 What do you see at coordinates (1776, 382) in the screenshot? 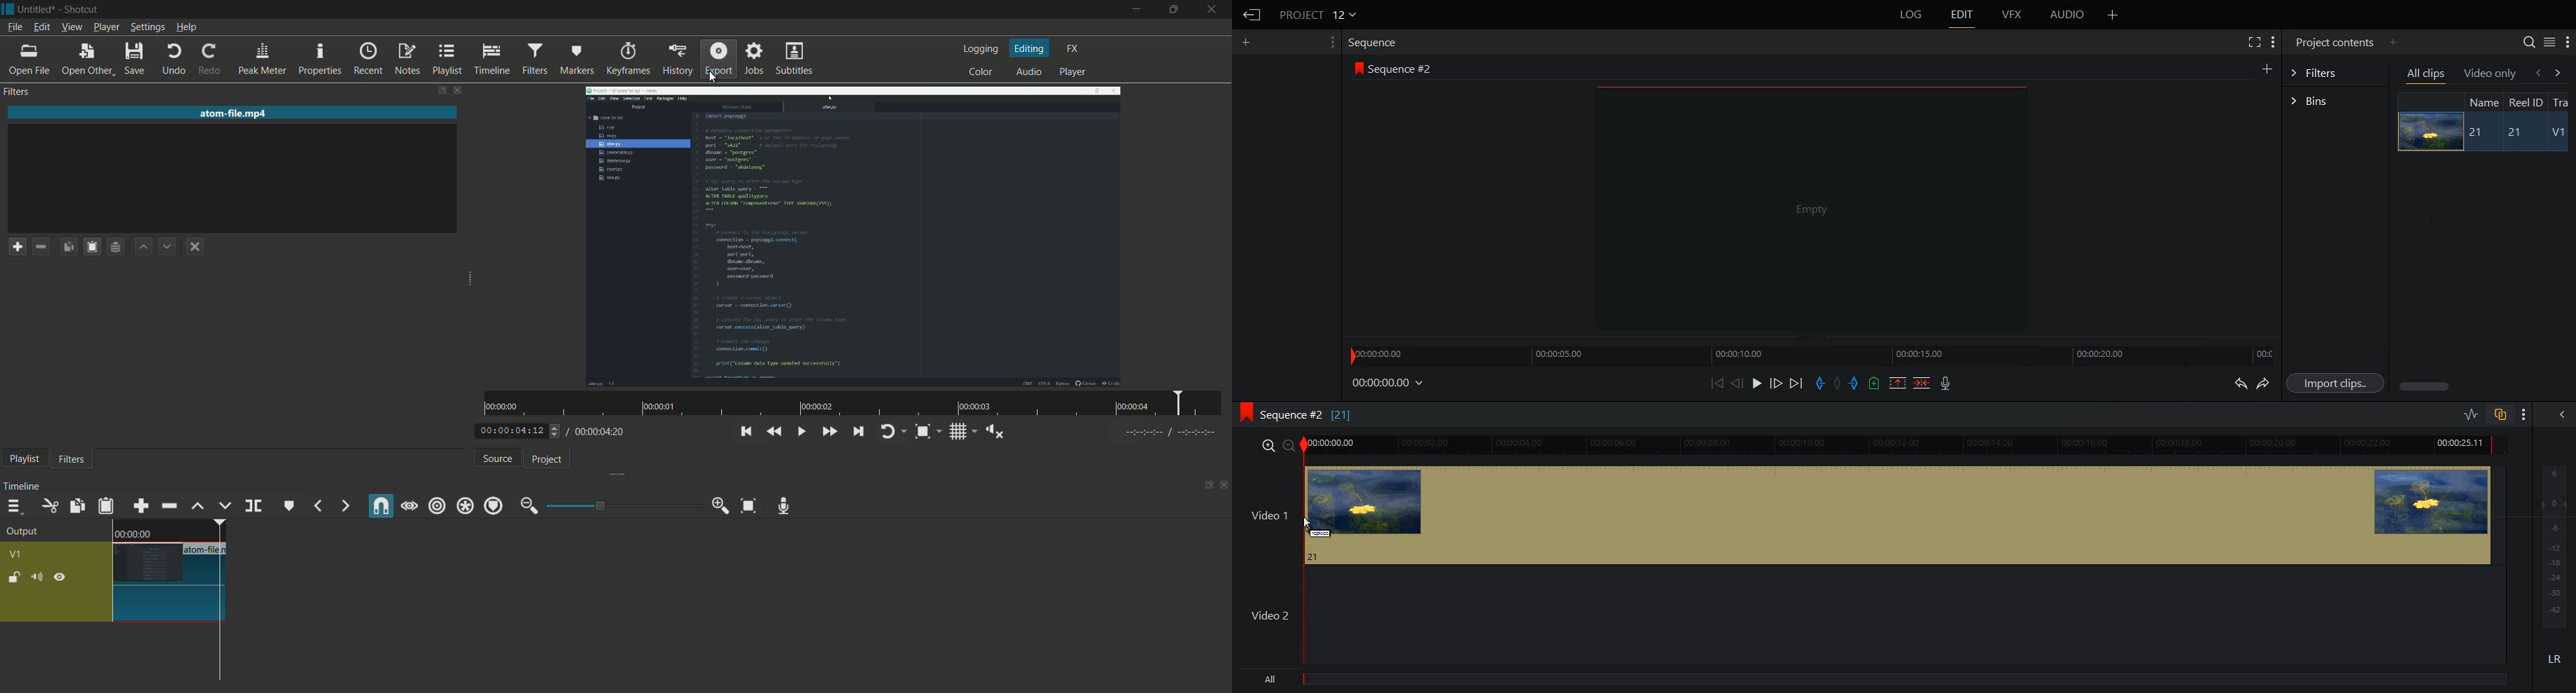
I see `Nudge one frame forward` at bounding box center [1776, 382].